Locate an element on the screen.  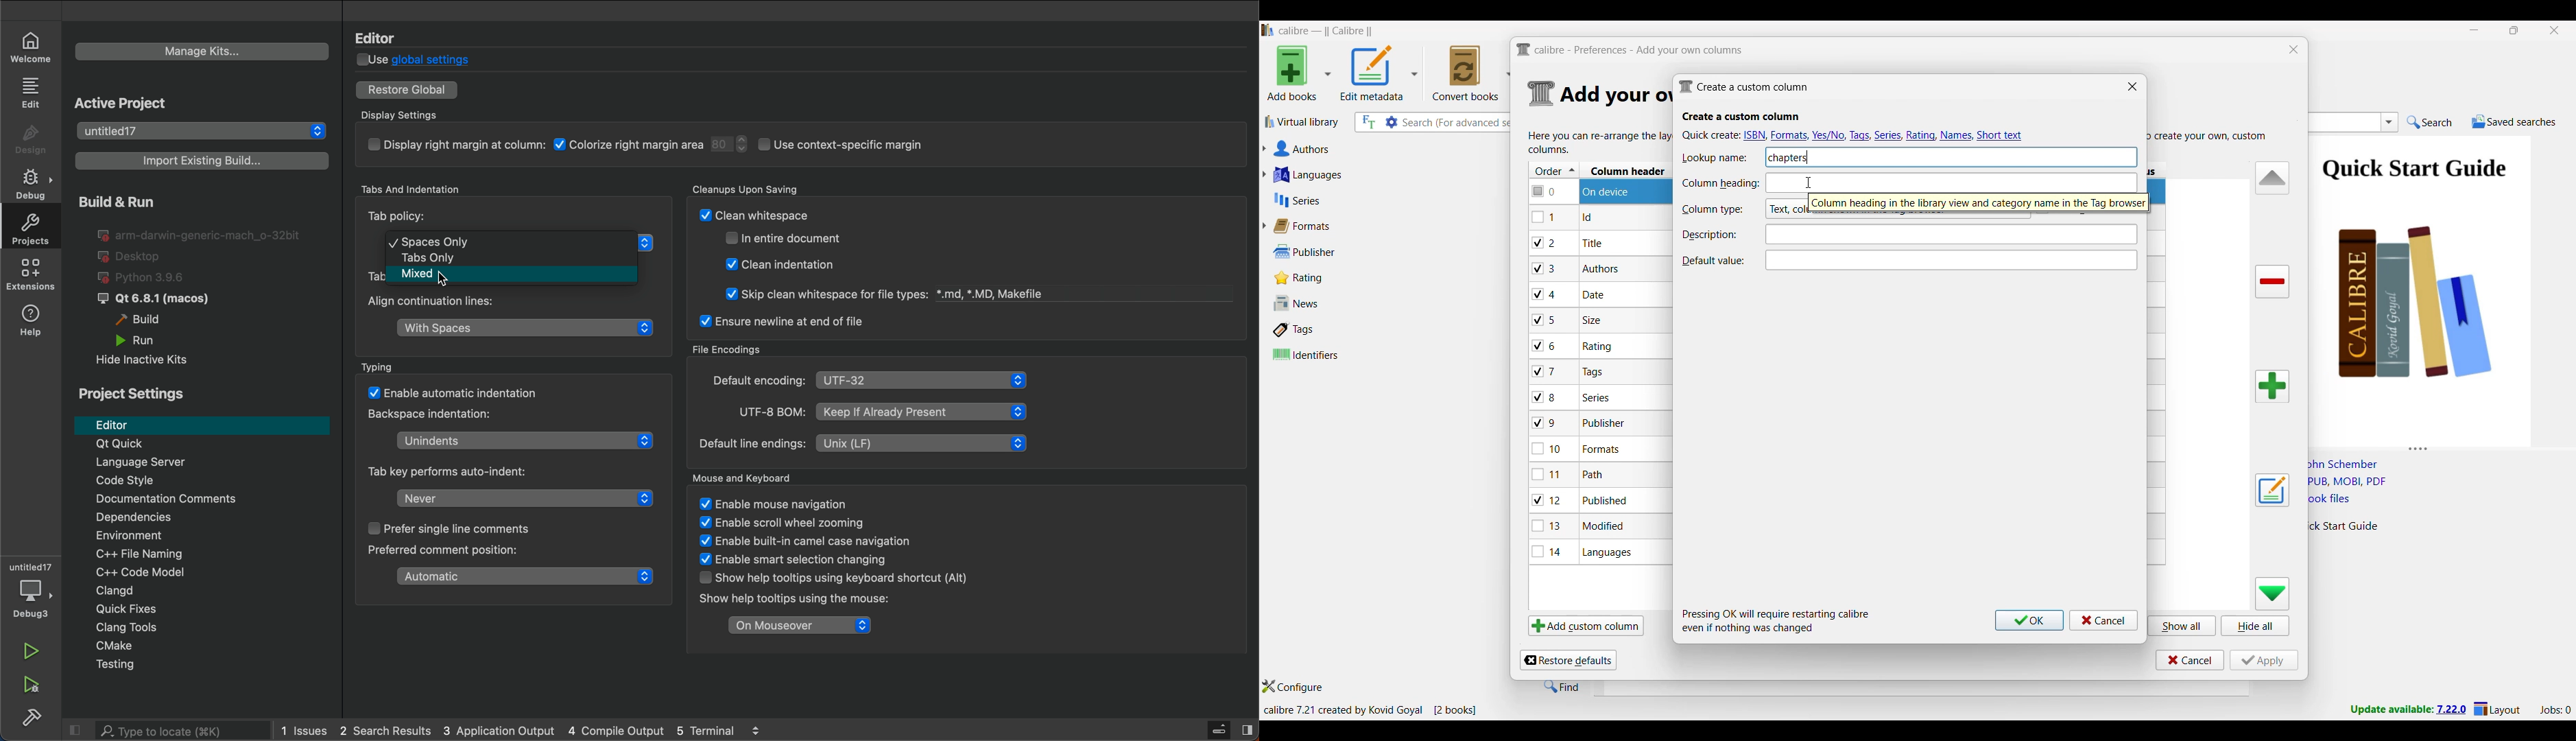
Layout settings is located at coordinates (2497, 708).